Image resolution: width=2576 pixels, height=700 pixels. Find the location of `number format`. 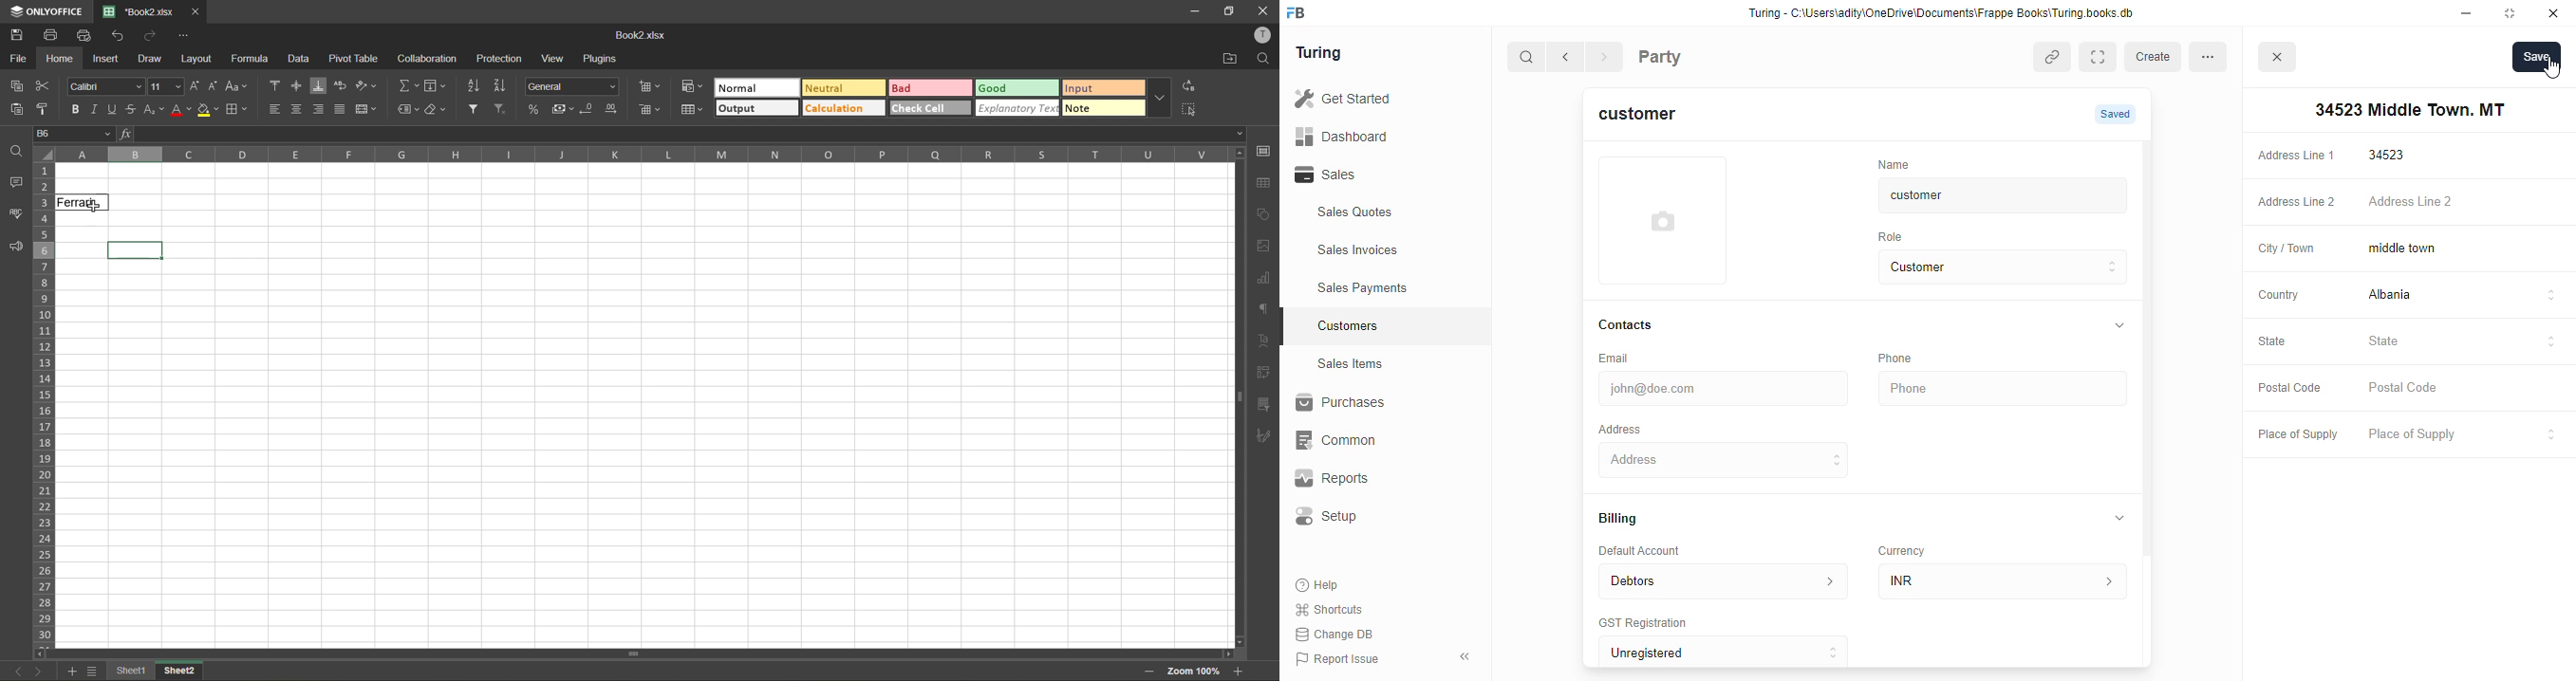

number format is located at coordinates (571, 85).